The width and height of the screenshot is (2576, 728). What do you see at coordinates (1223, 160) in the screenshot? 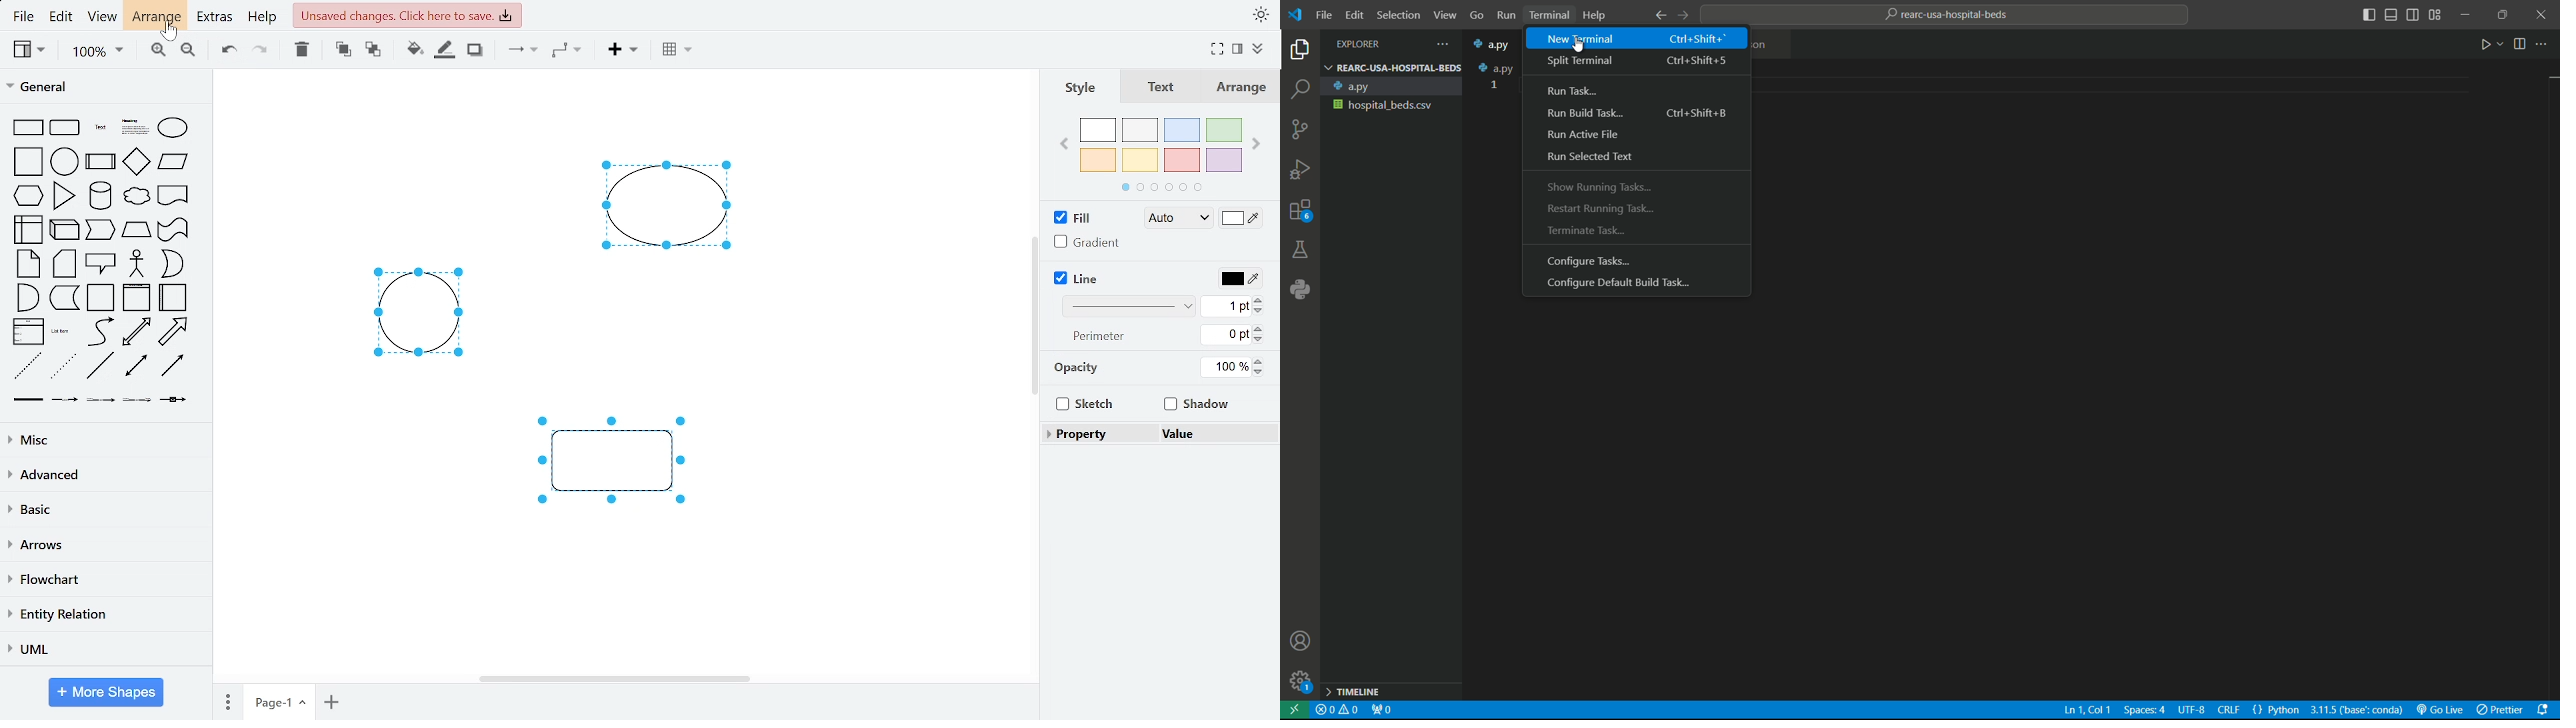
I see `violet` at bounding box center [1223, 160].